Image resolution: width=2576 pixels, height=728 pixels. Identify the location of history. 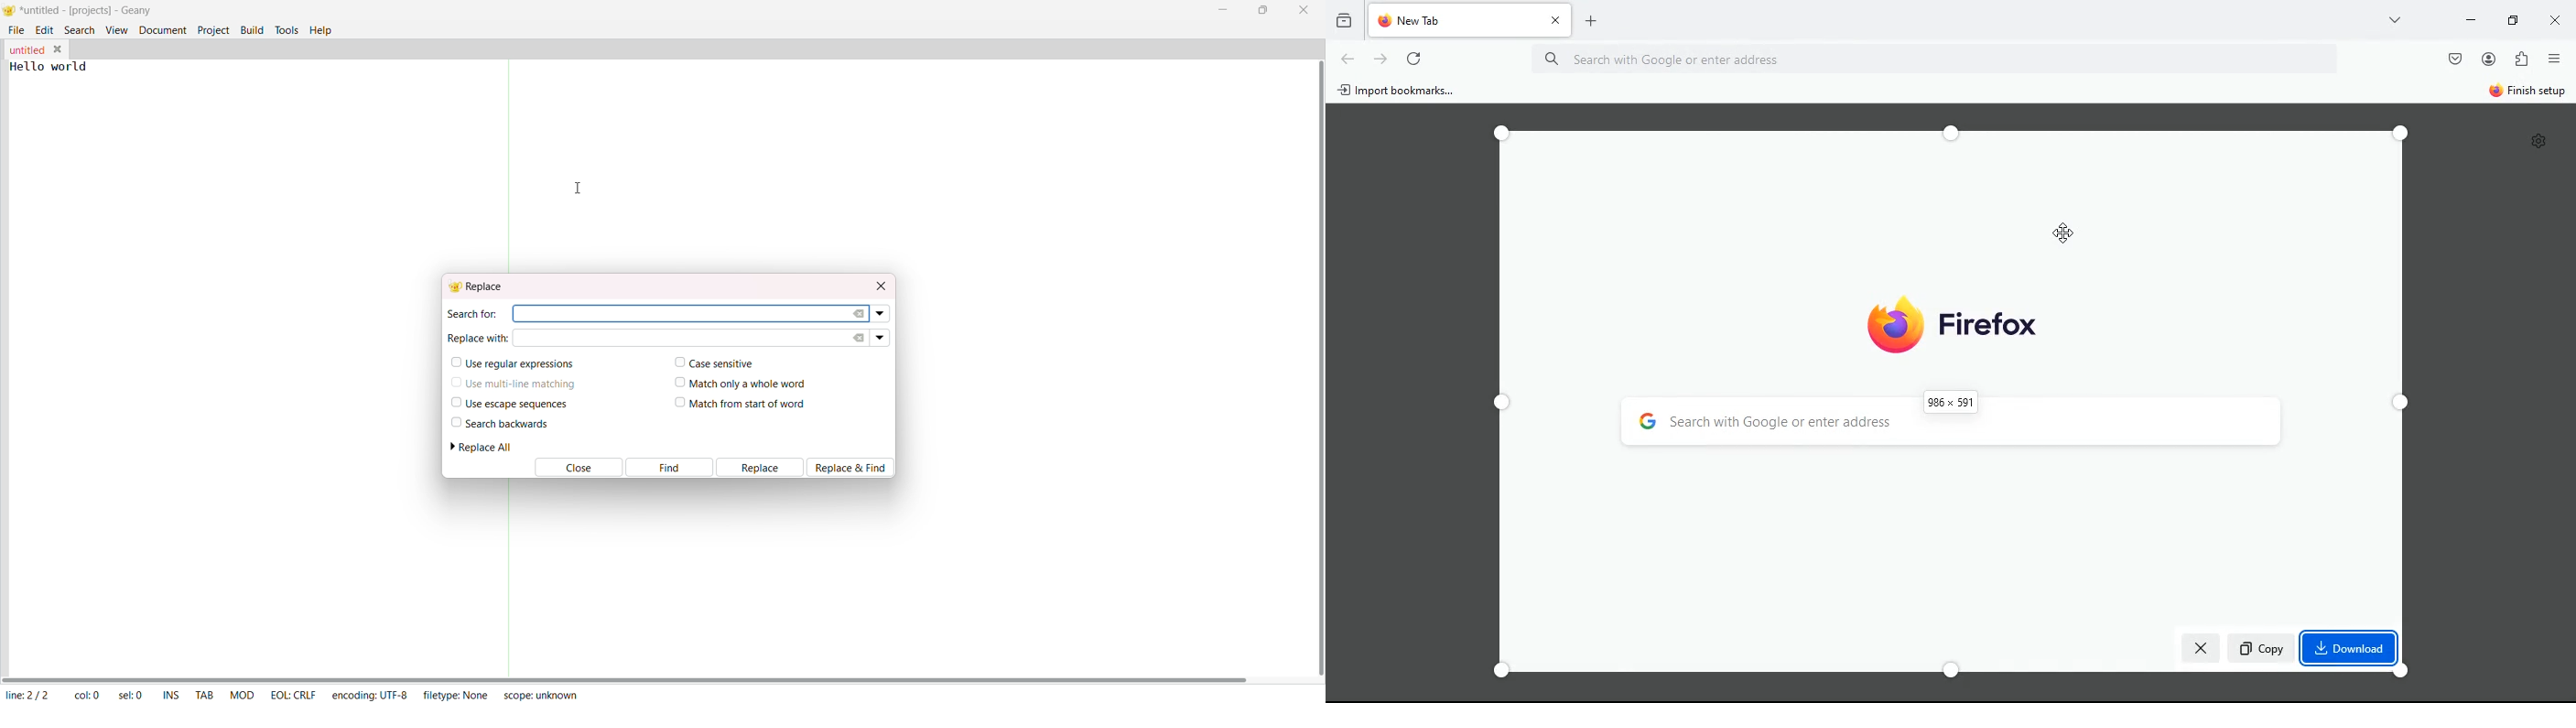
(1342, 18).